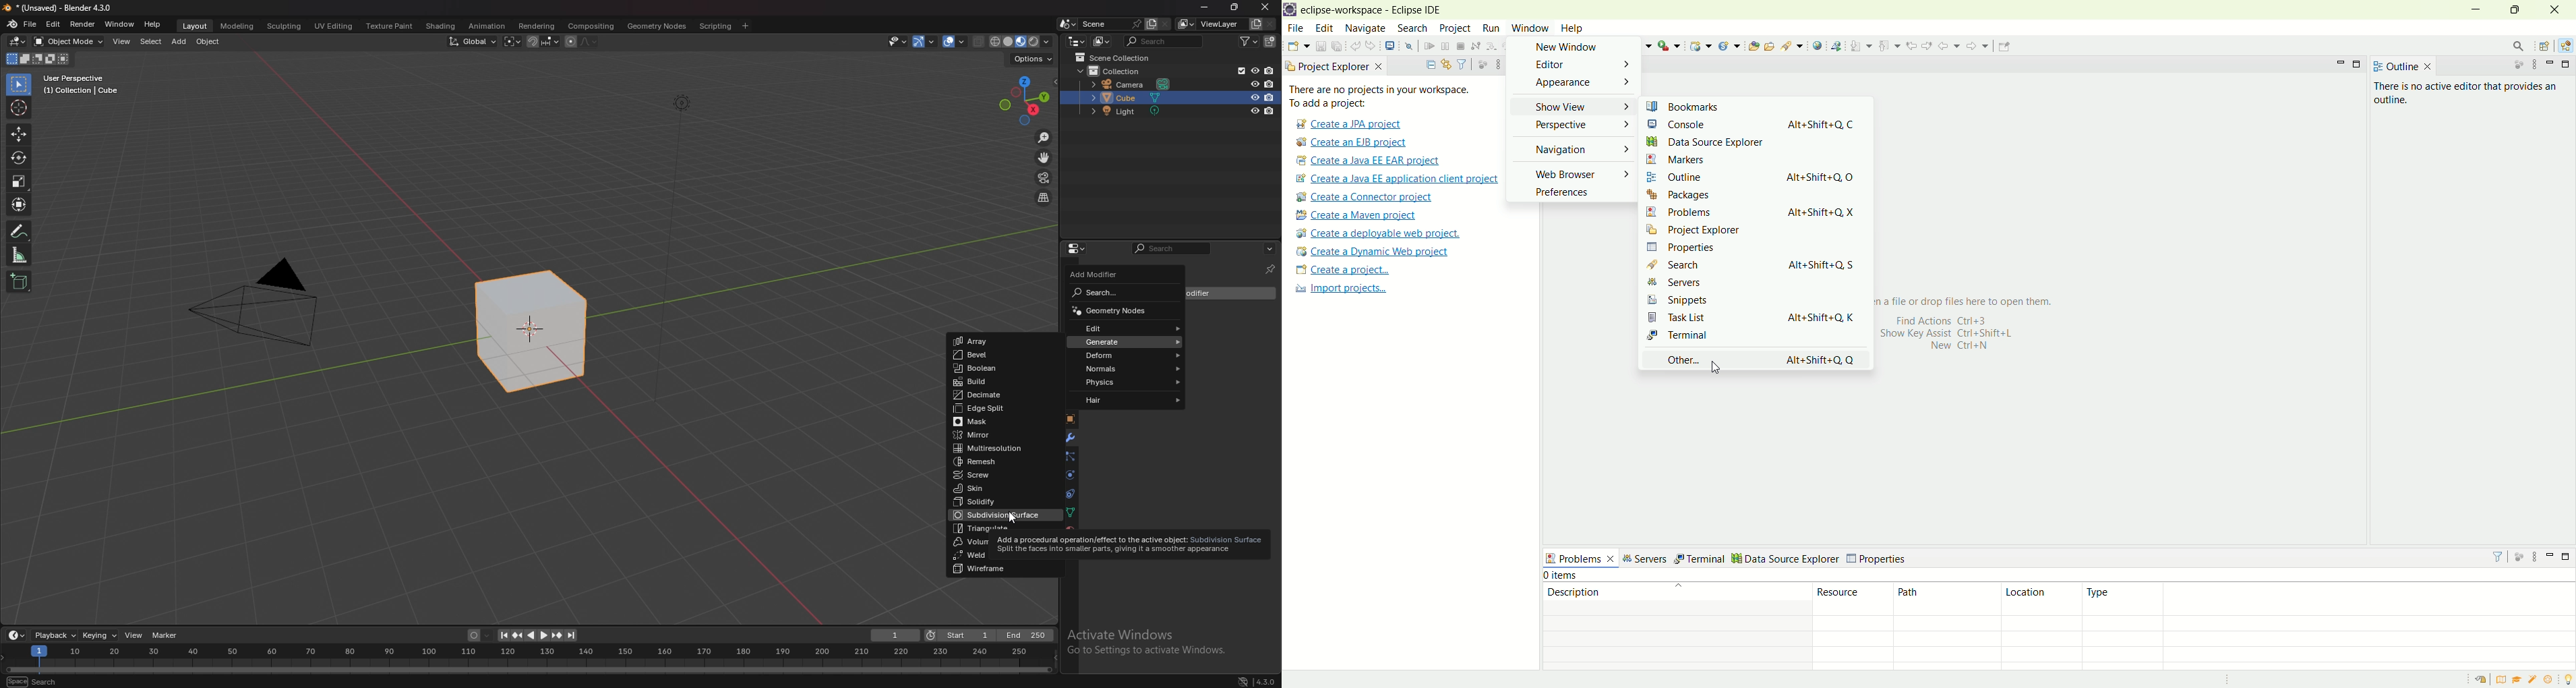 The width and height of the screenshot is (2576, 700). Describe the element at coordinates (1960, 338) in the screenshot. I see `Find Actions Ctrl+3 show key Assist Ctrl+shift+L New Ctrl+N` at that location.